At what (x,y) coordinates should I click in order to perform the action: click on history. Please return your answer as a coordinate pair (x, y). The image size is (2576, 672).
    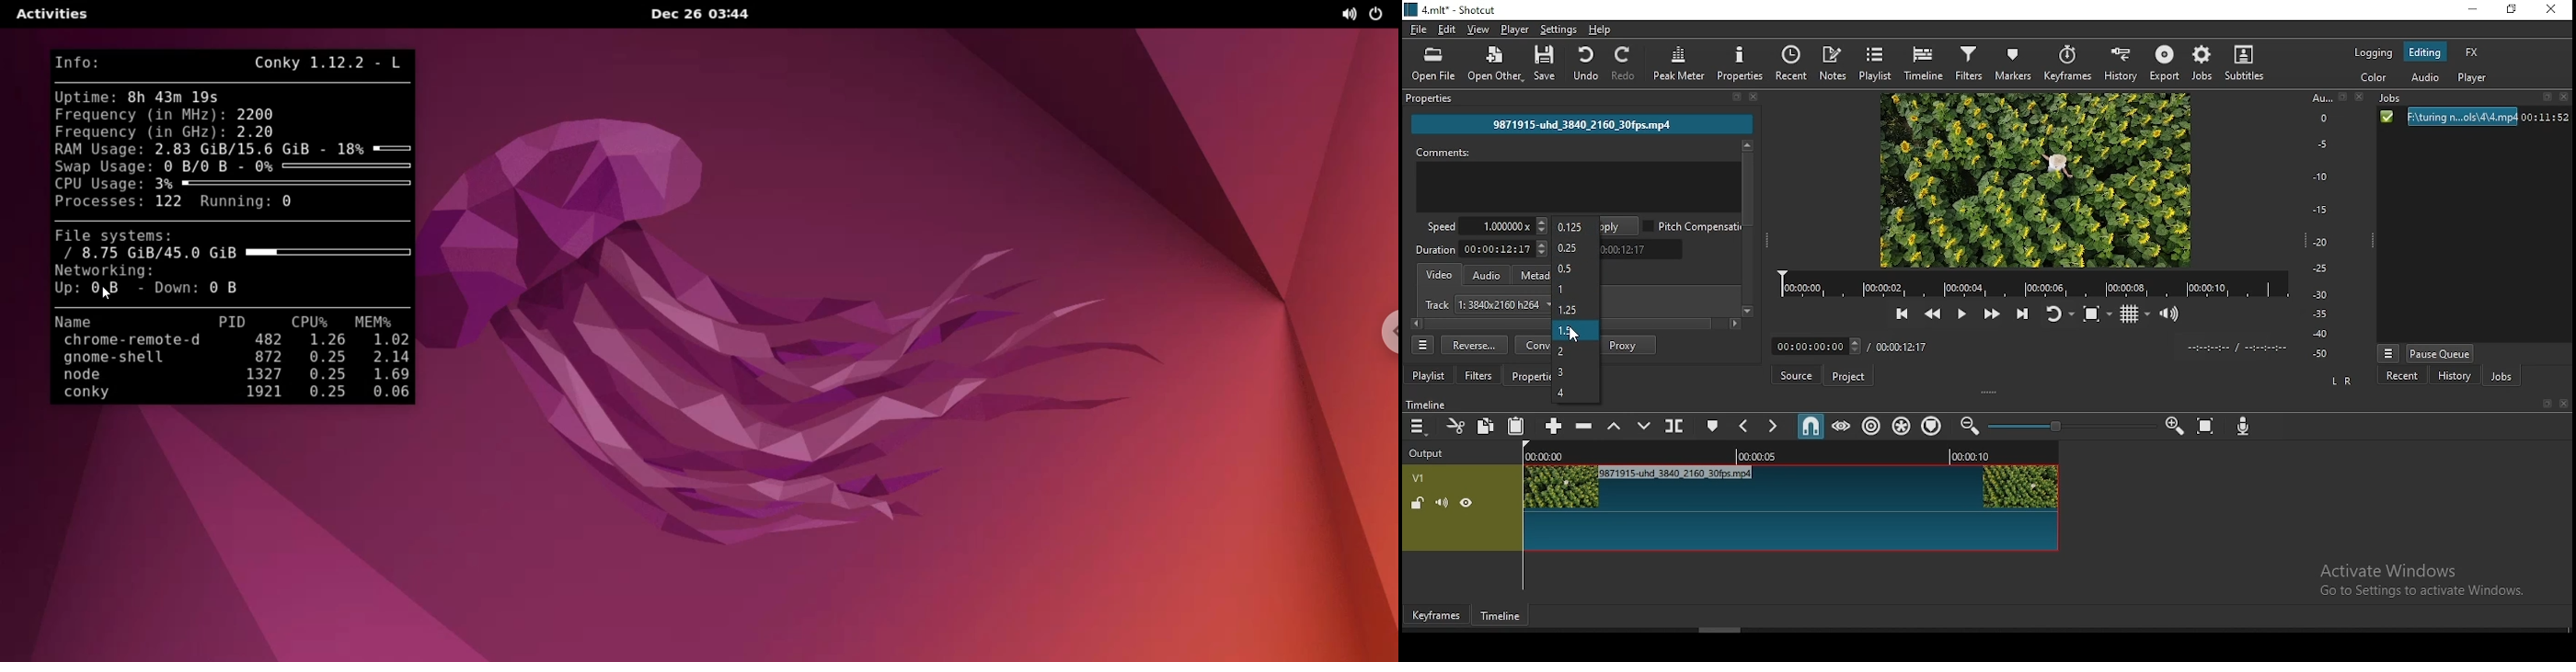
    Looking at the image, I should click on (2122, 63).